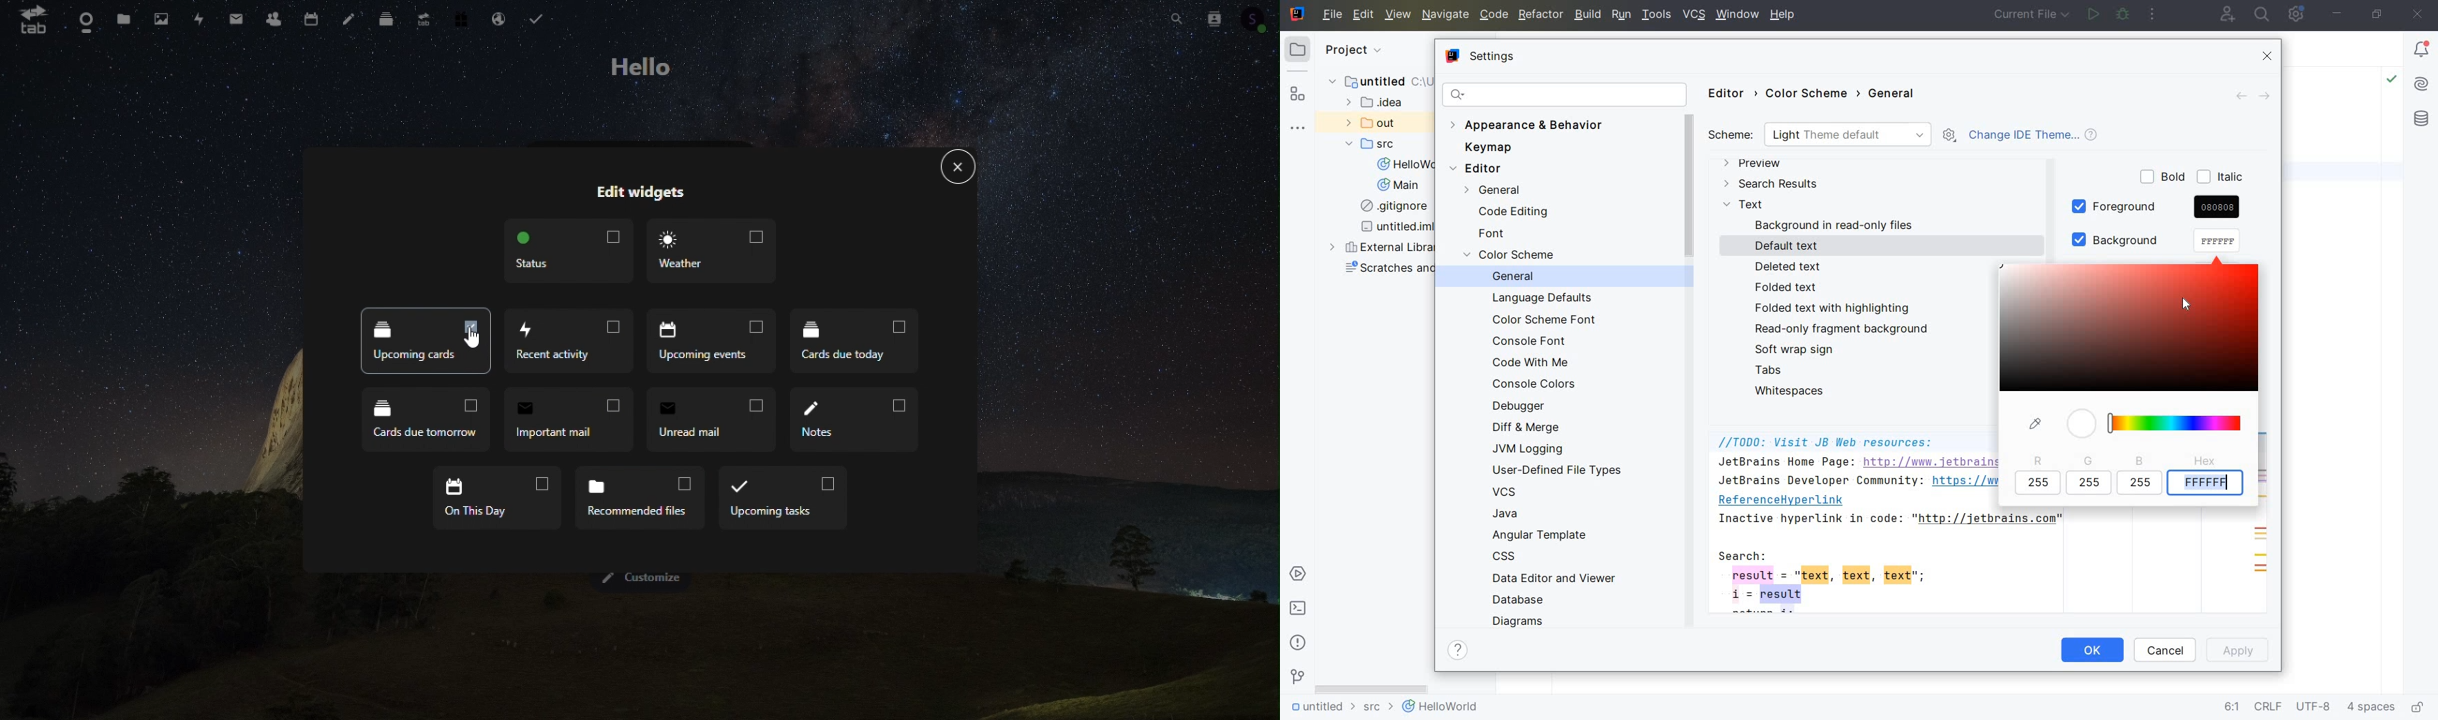 The width and height of the screenshot is (2464, 728). I want to click on Status, so click(567, 250).